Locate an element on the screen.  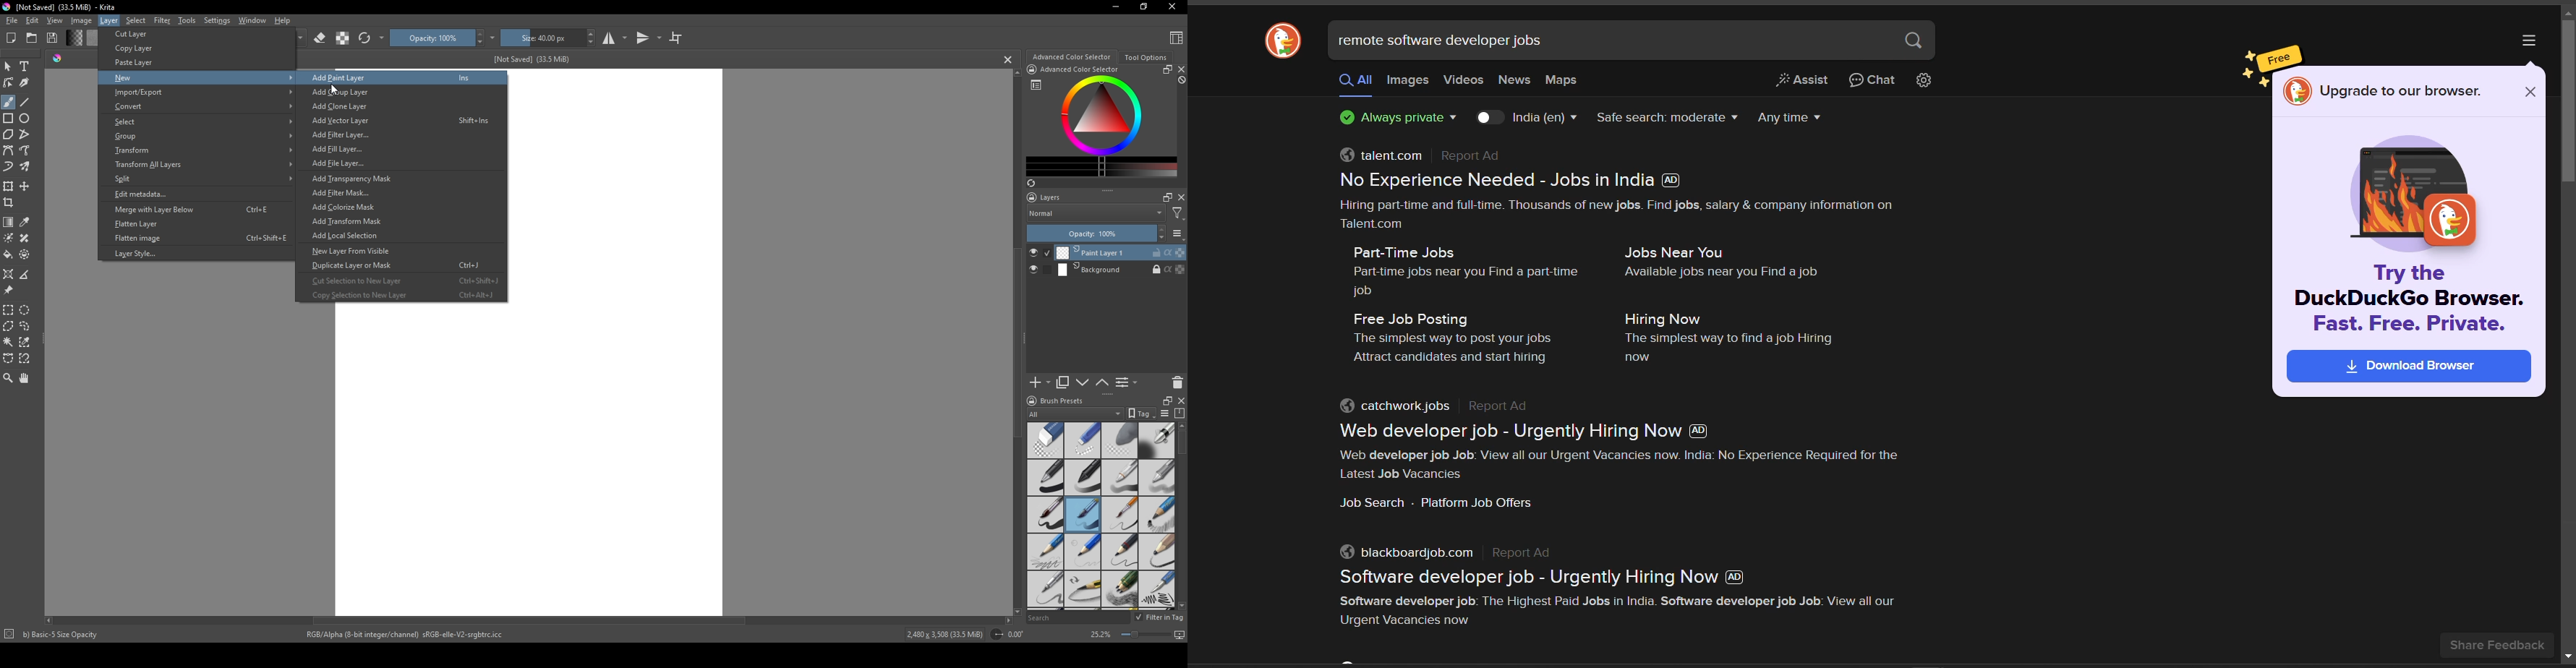
grey pen is located at coordinates (1157, 477).